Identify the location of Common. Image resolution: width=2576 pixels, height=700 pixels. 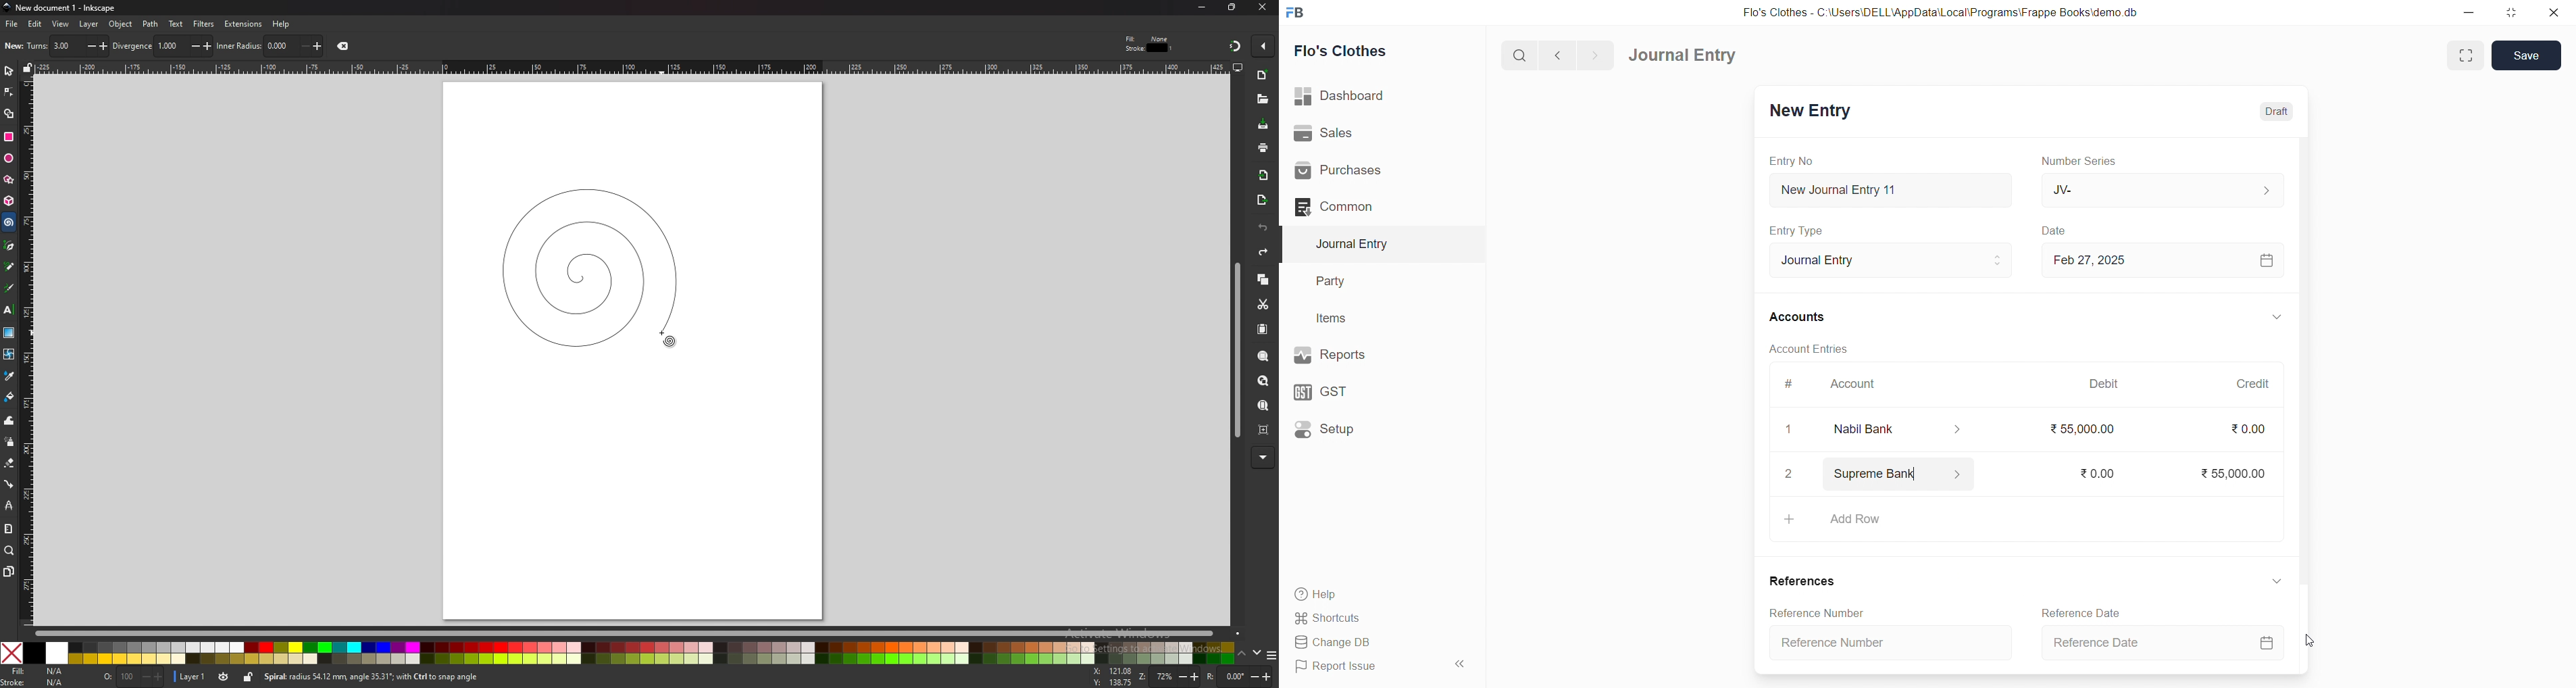
(1360, 207).